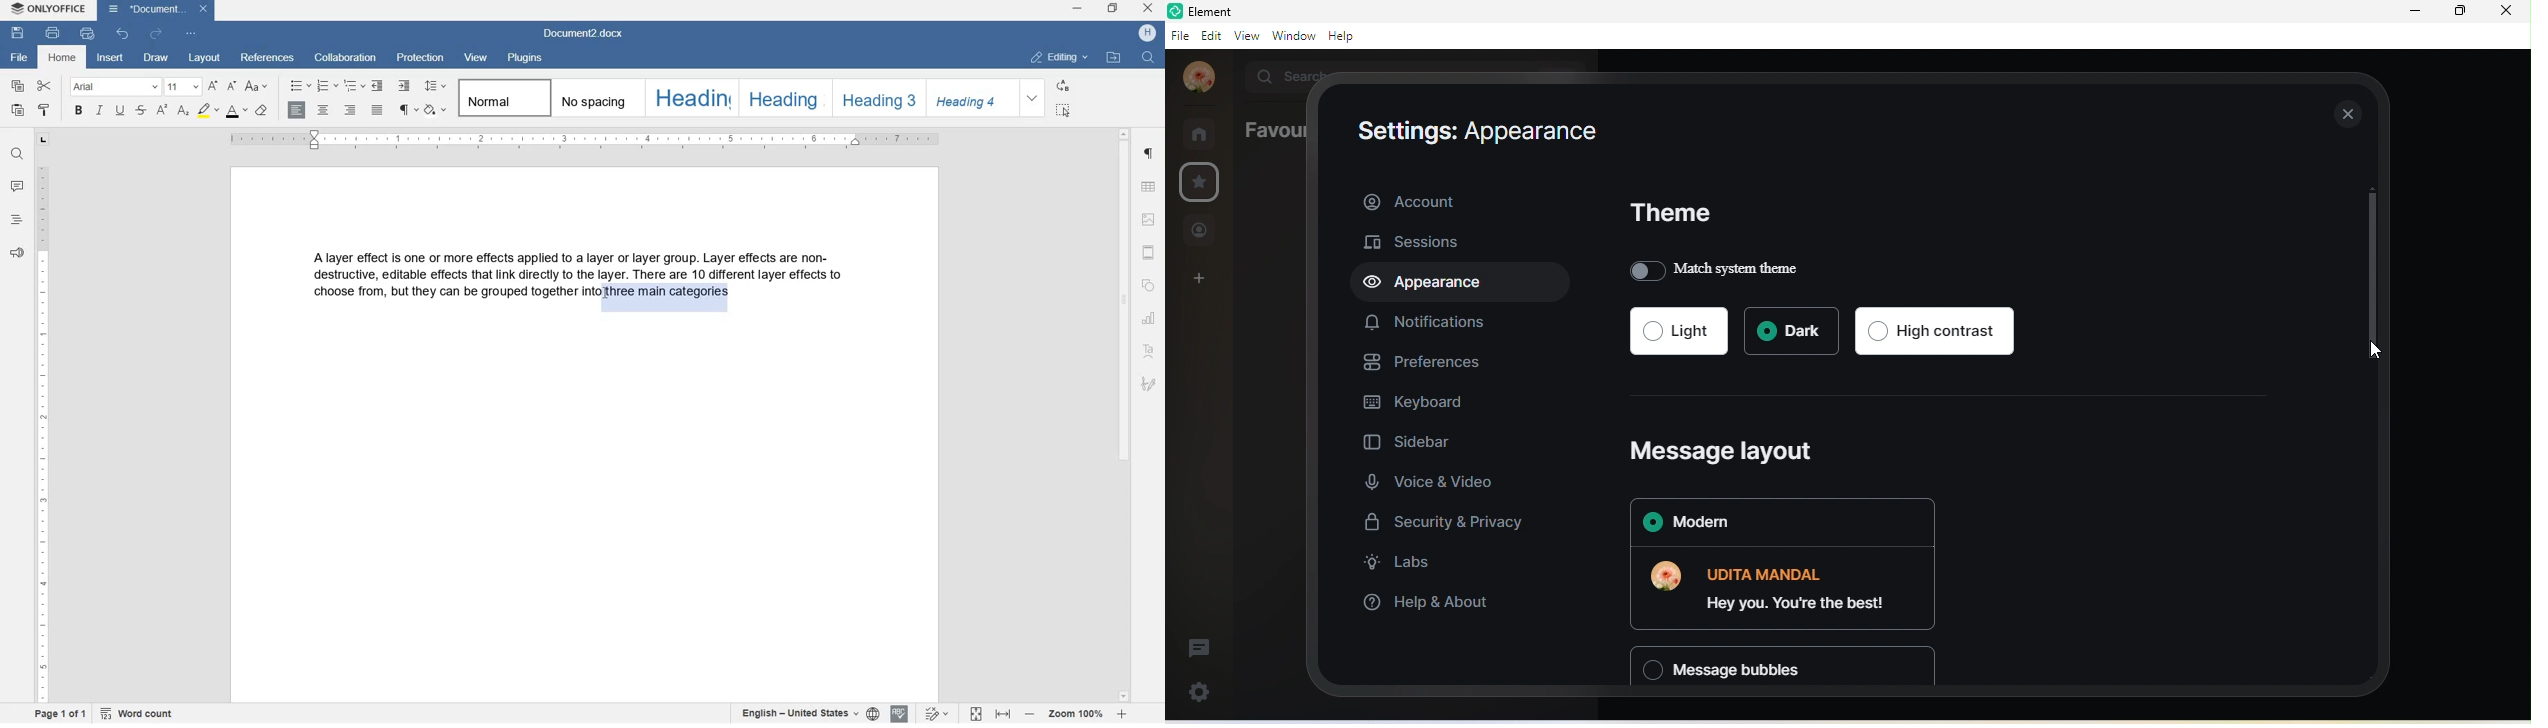 The height and width of the screenshot is (728, 2548). I want to click on file, so click(17, 58).